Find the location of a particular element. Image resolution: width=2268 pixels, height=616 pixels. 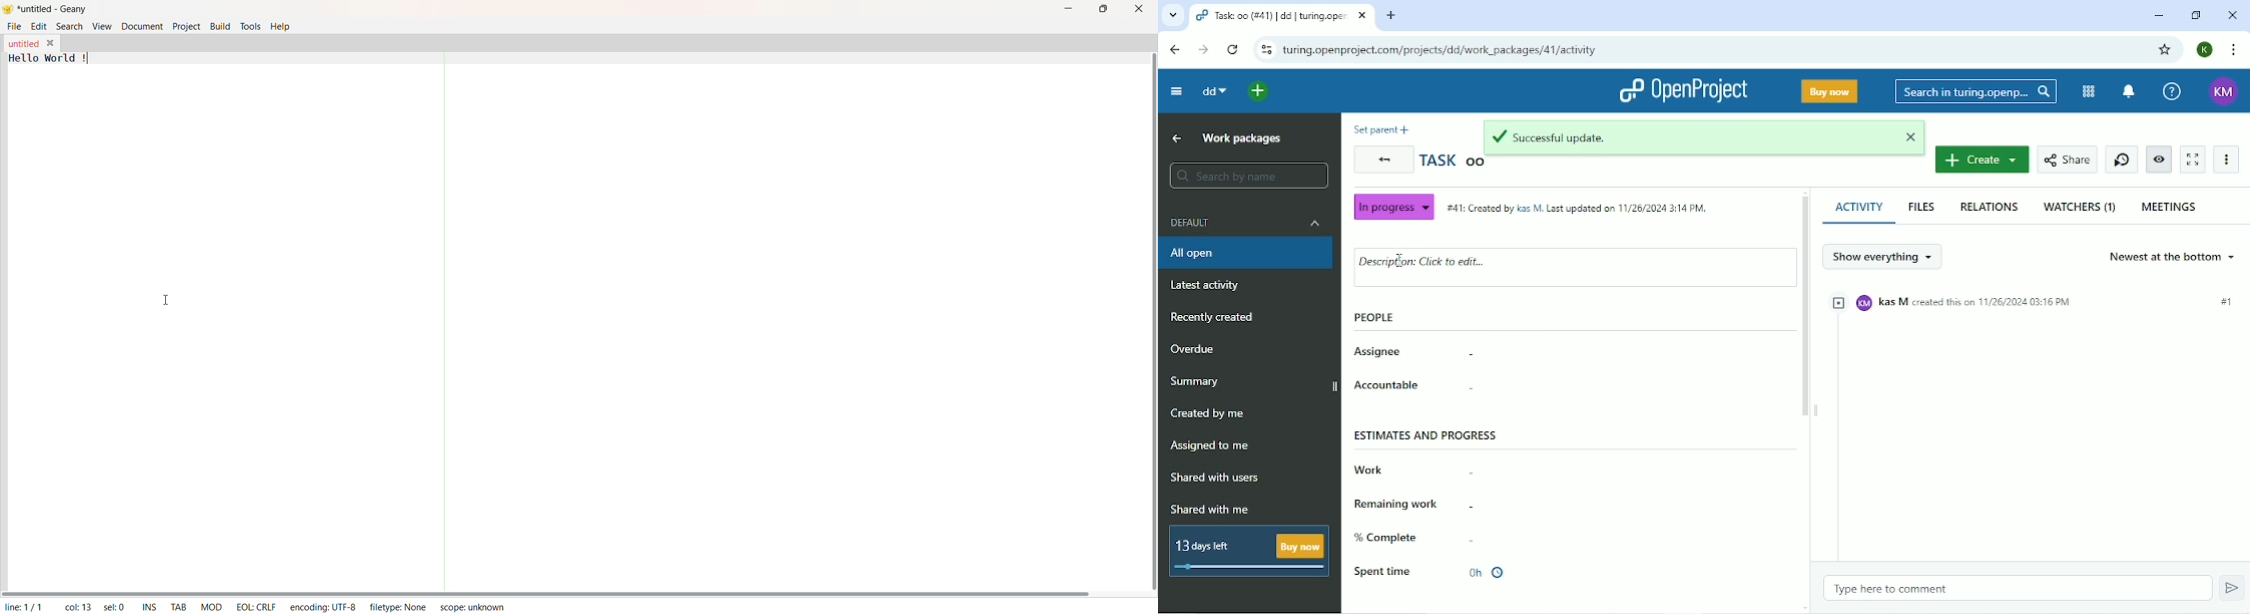

Encoding is located at coordinates (322, 606).